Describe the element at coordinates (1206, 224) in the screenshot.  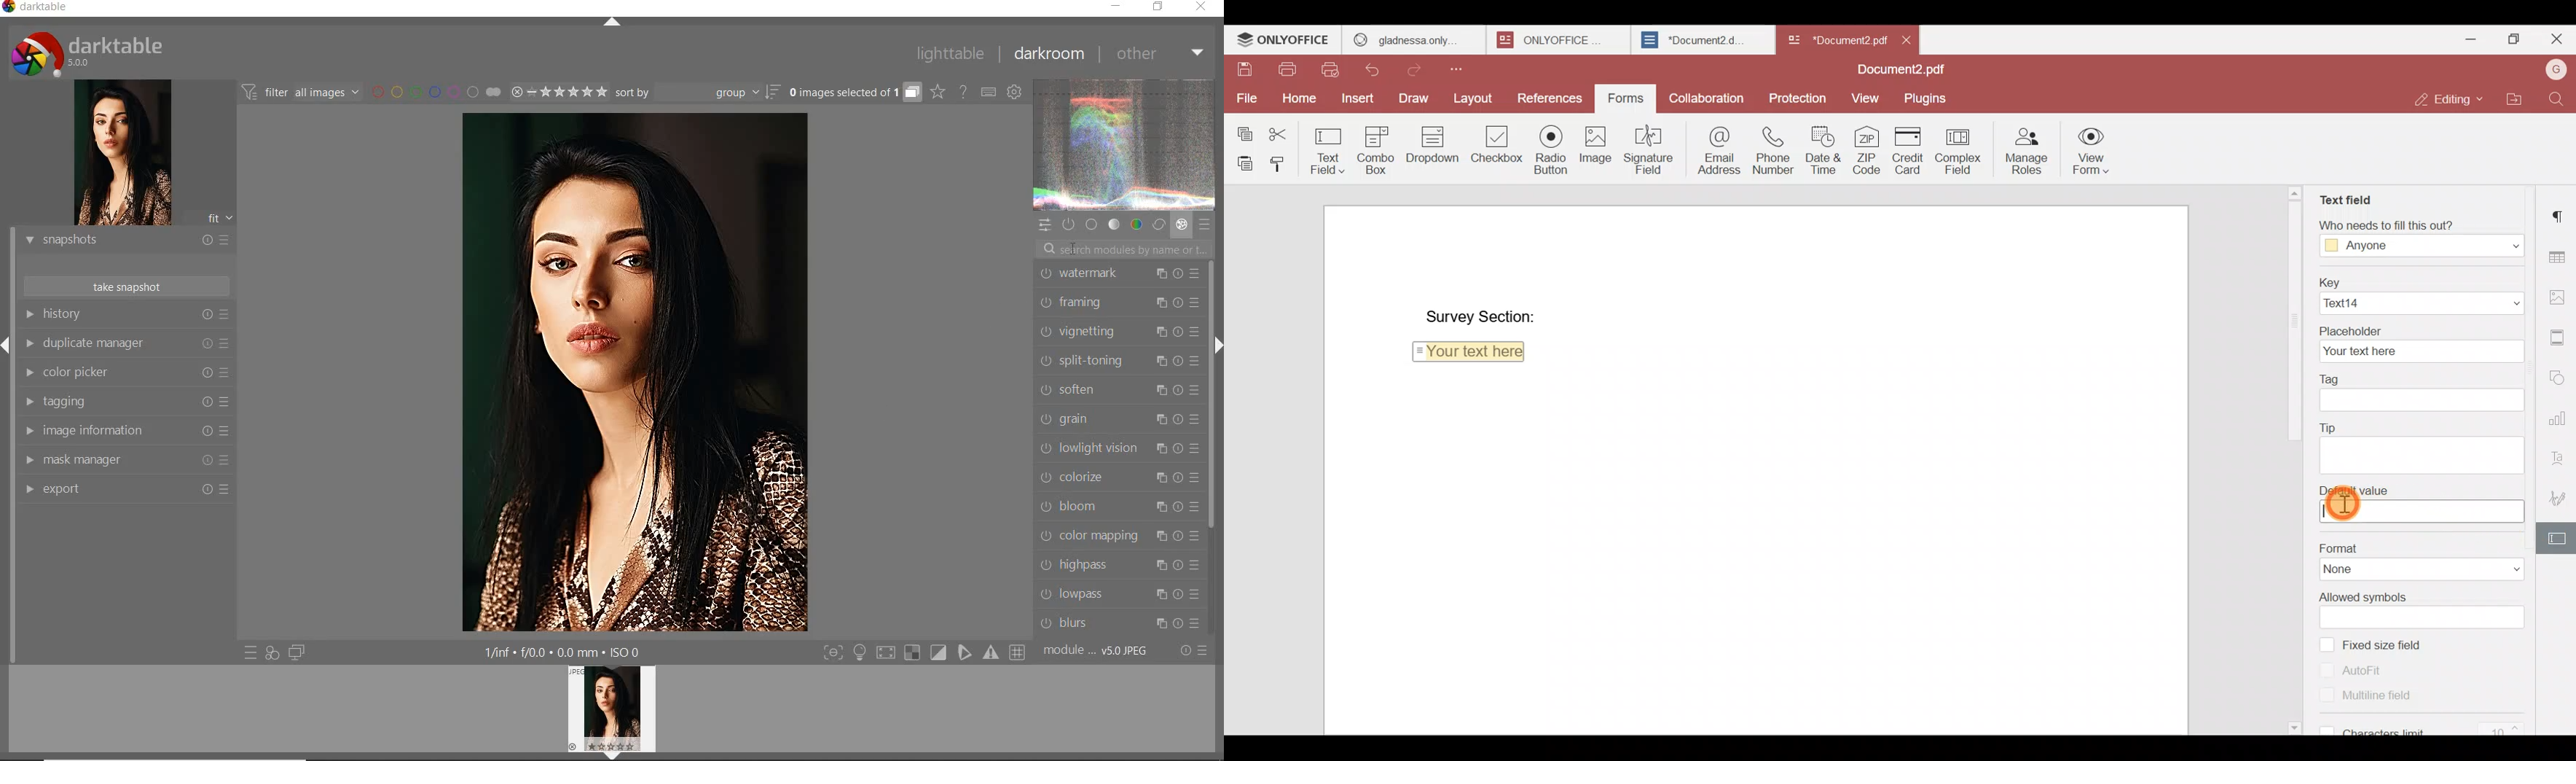
I see `presets` at that location.